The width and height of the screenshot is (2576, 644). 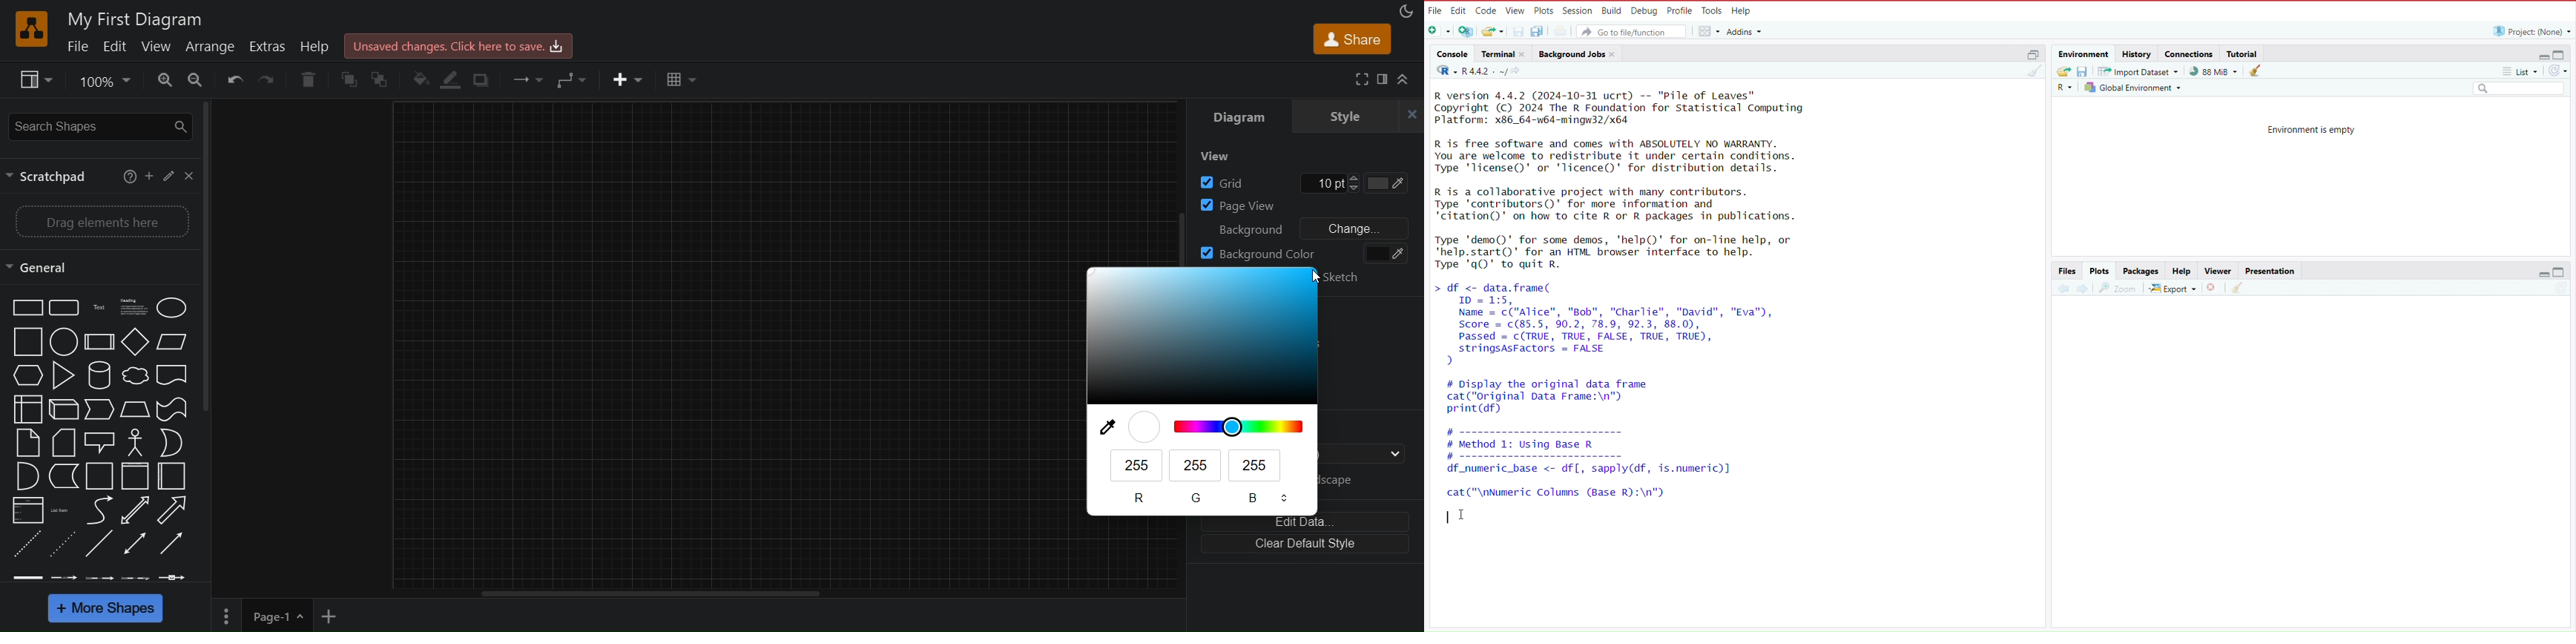 I want to click on close, so click(x=1616, y=53).